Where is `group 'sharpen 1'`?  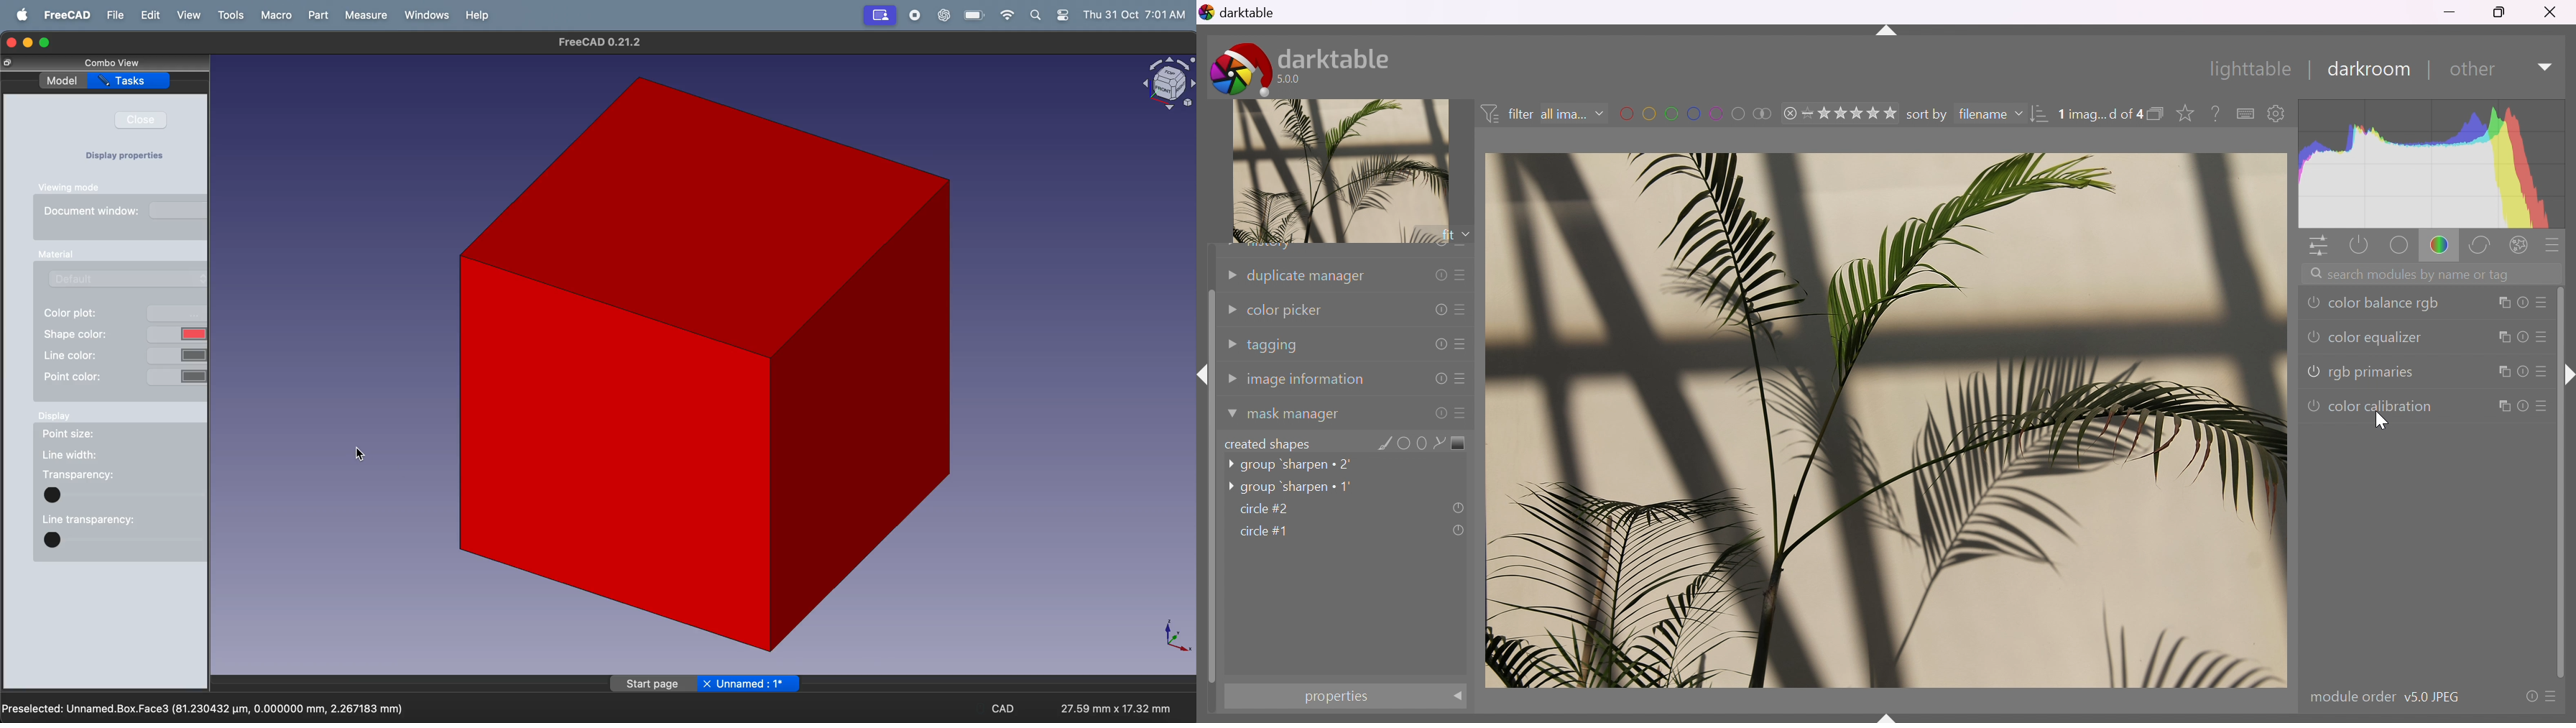
group 'sharpen 1' is located at coordinates (1292, 489).